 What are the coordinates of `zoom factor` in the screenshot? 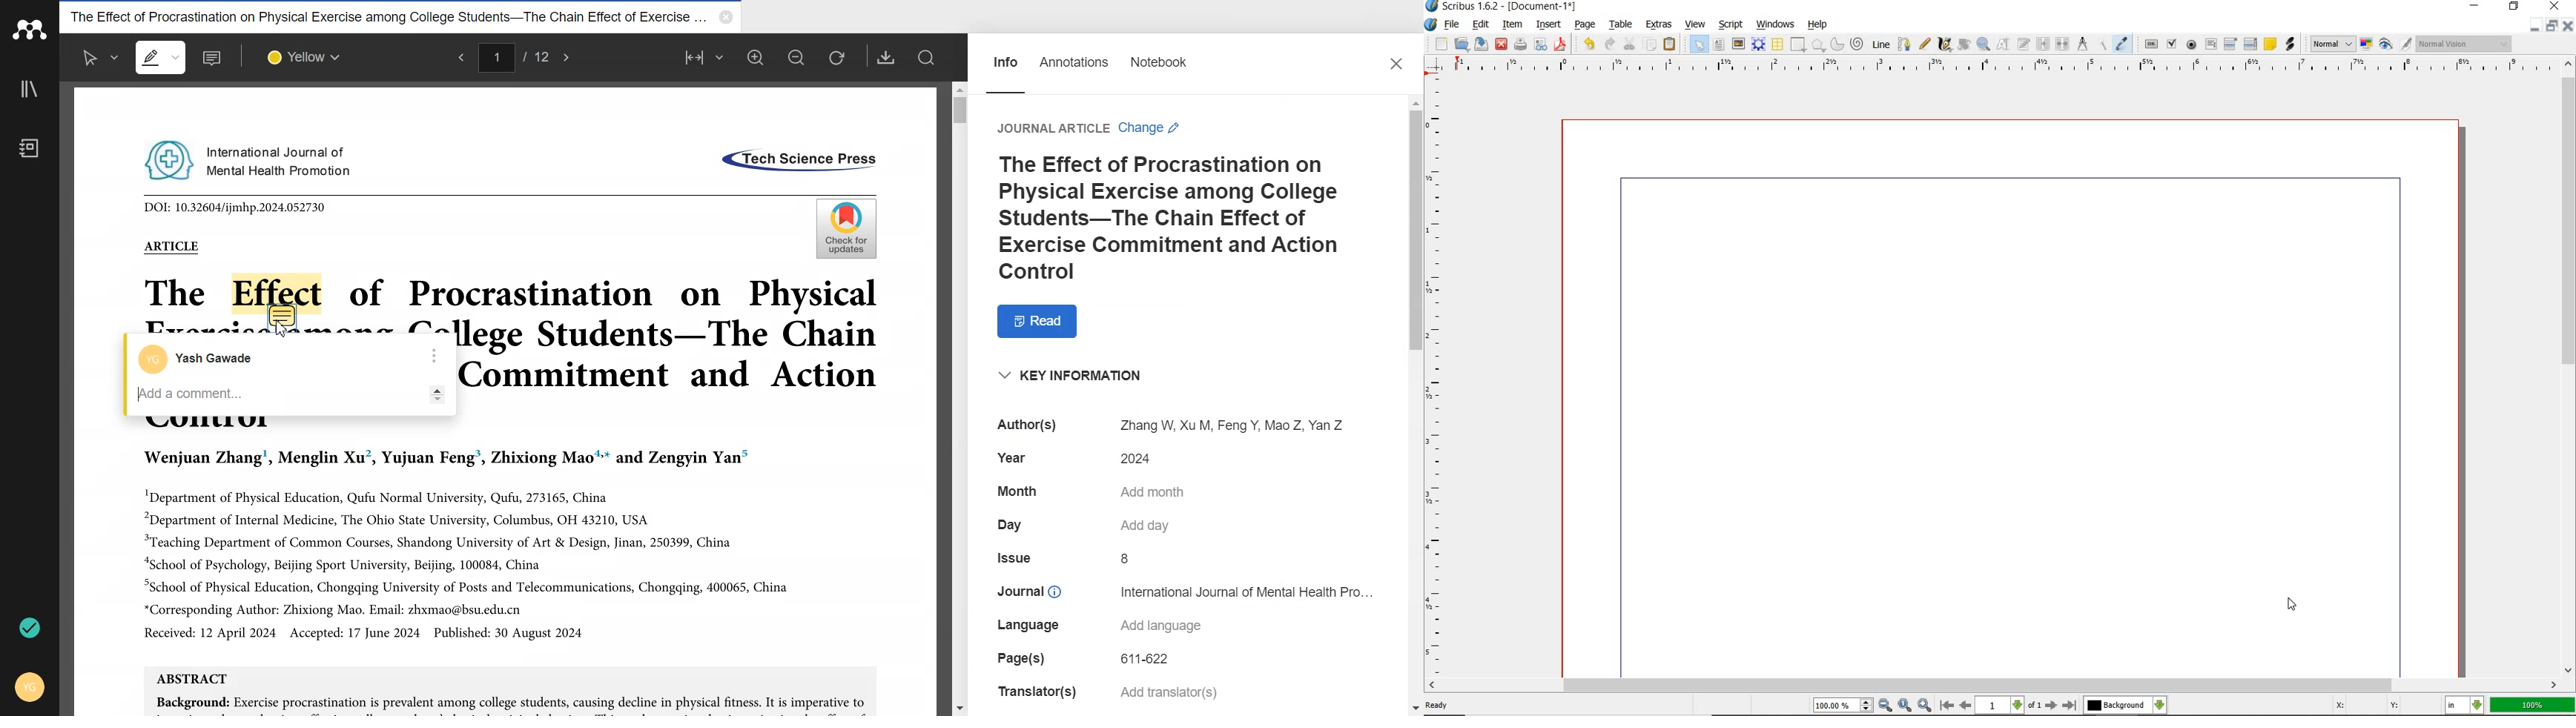 It's located at (2533, 706).